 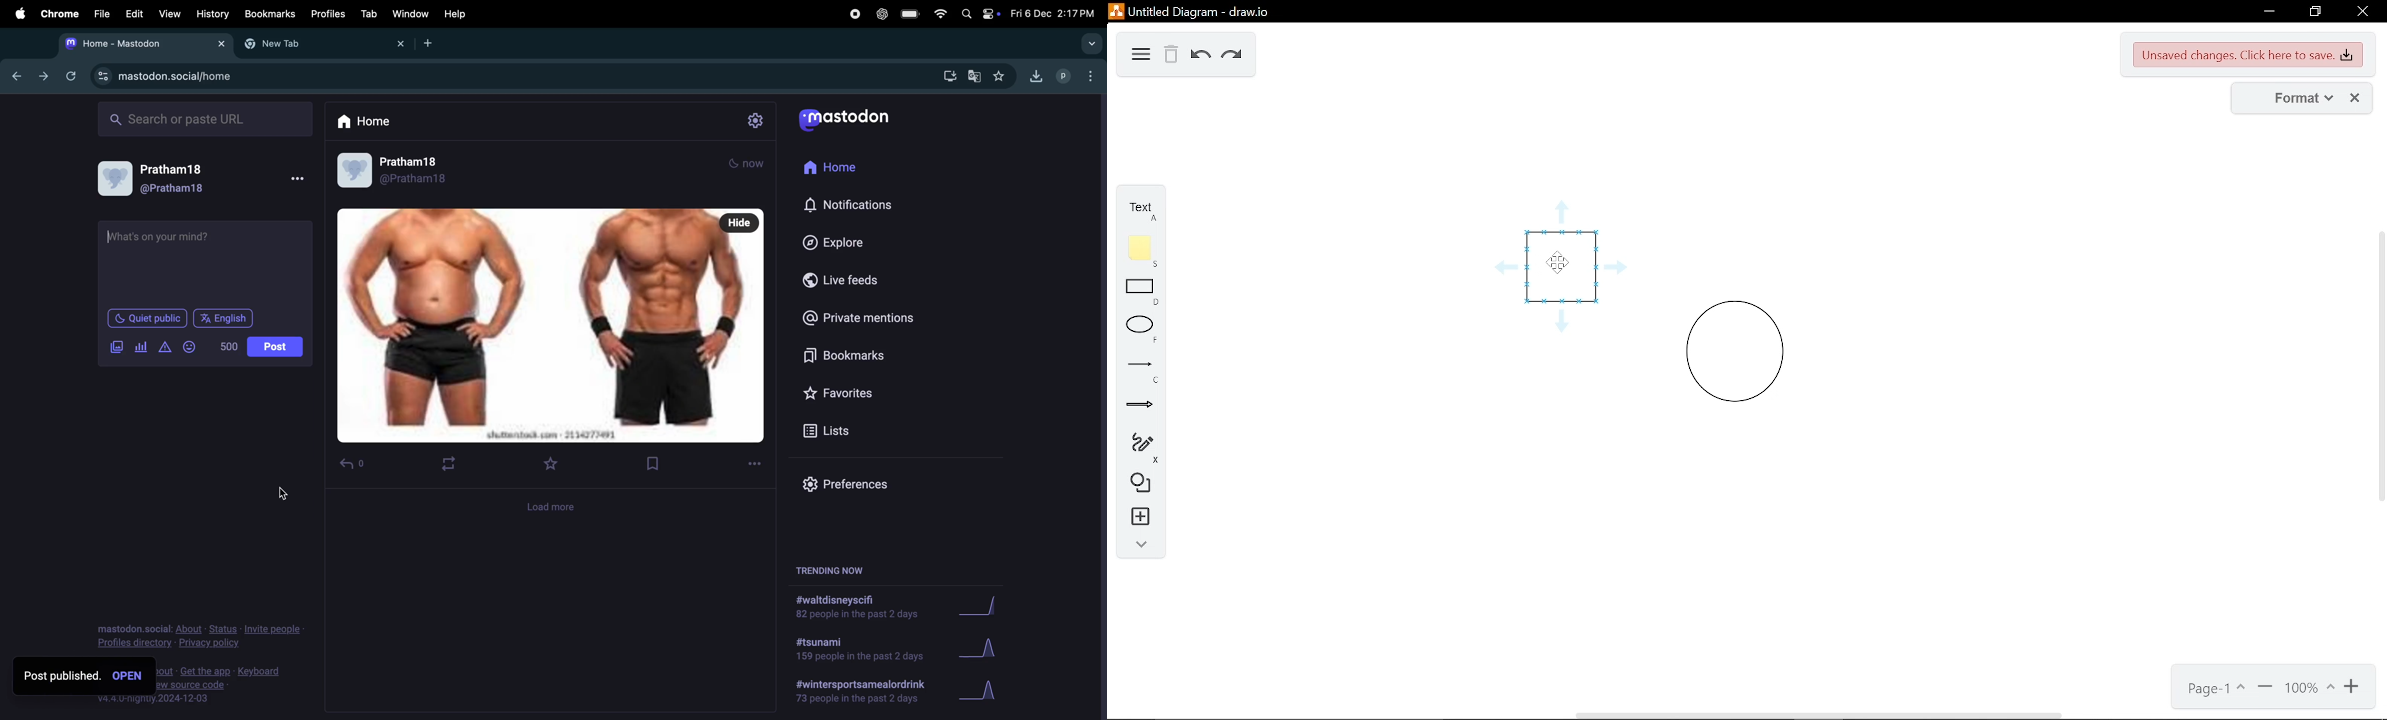 What do you see at coordinates (2213, 690) in the screenshot?
I see `current page` at bounding box center [2213, 690].